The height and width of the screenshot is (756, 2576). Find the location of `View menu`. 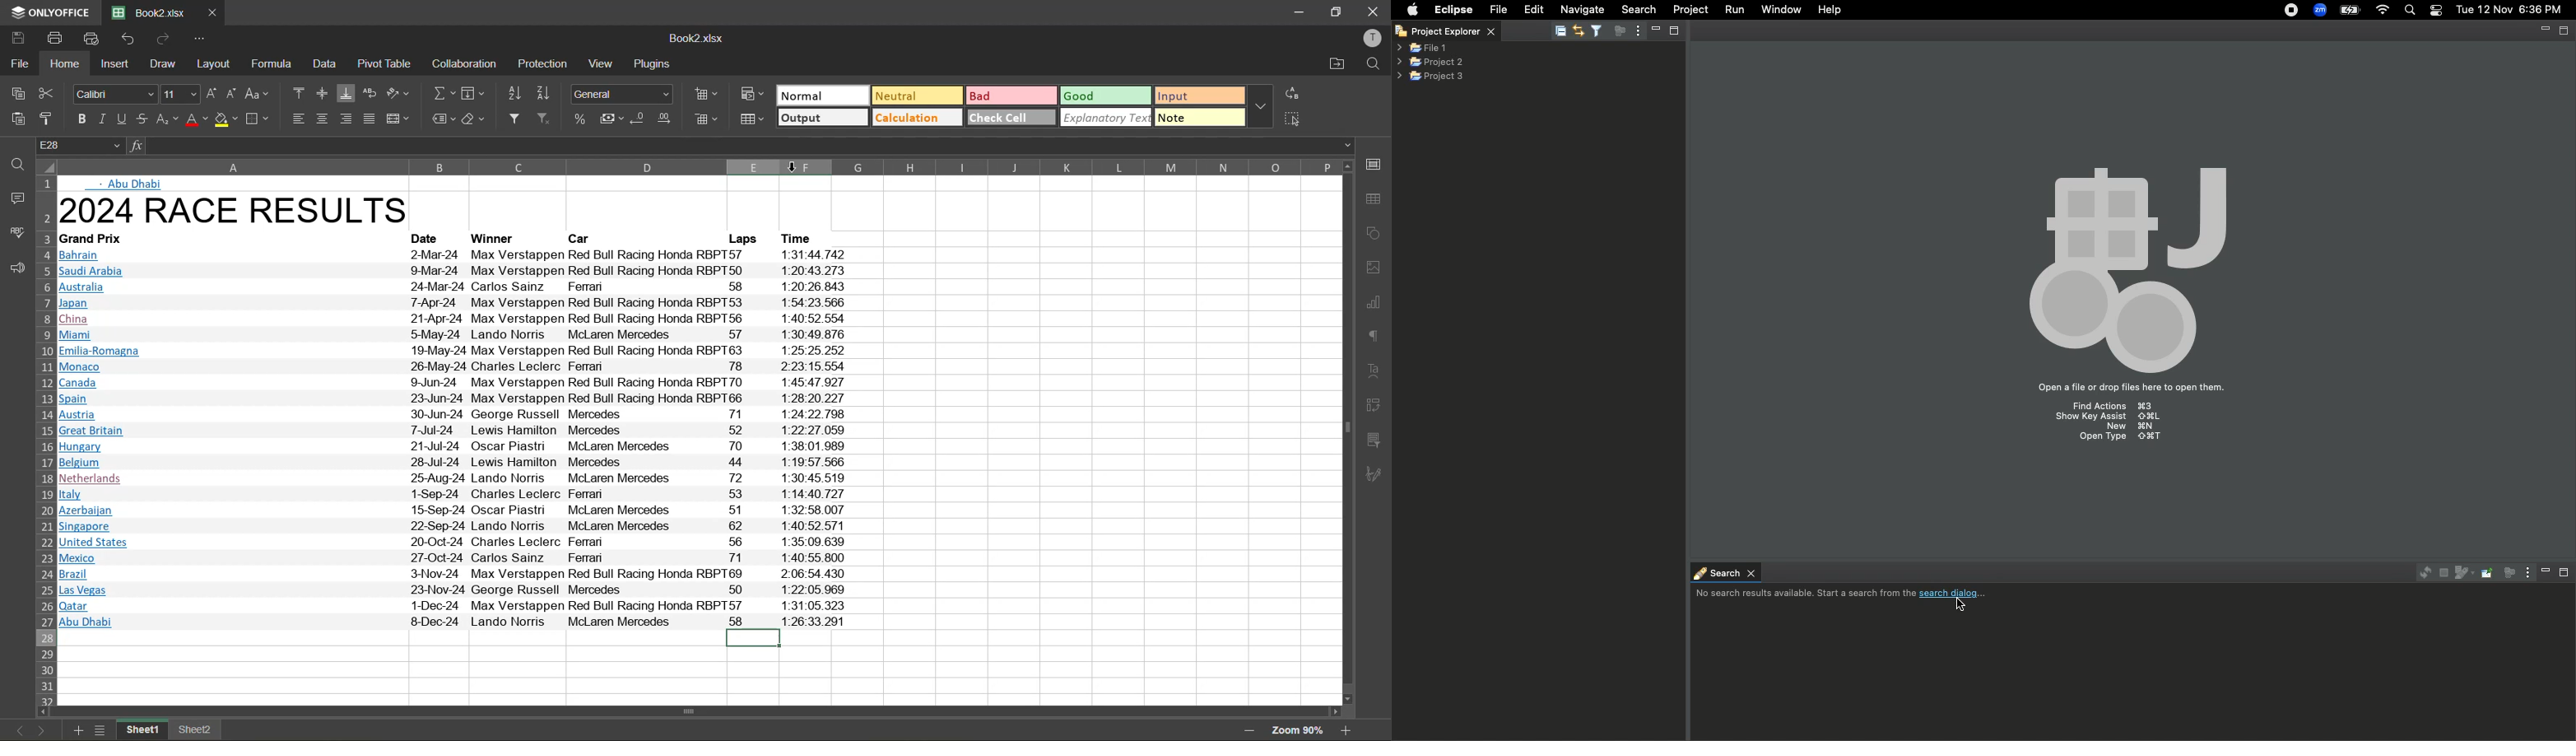

View menu is located at coordinates (1637, 32).